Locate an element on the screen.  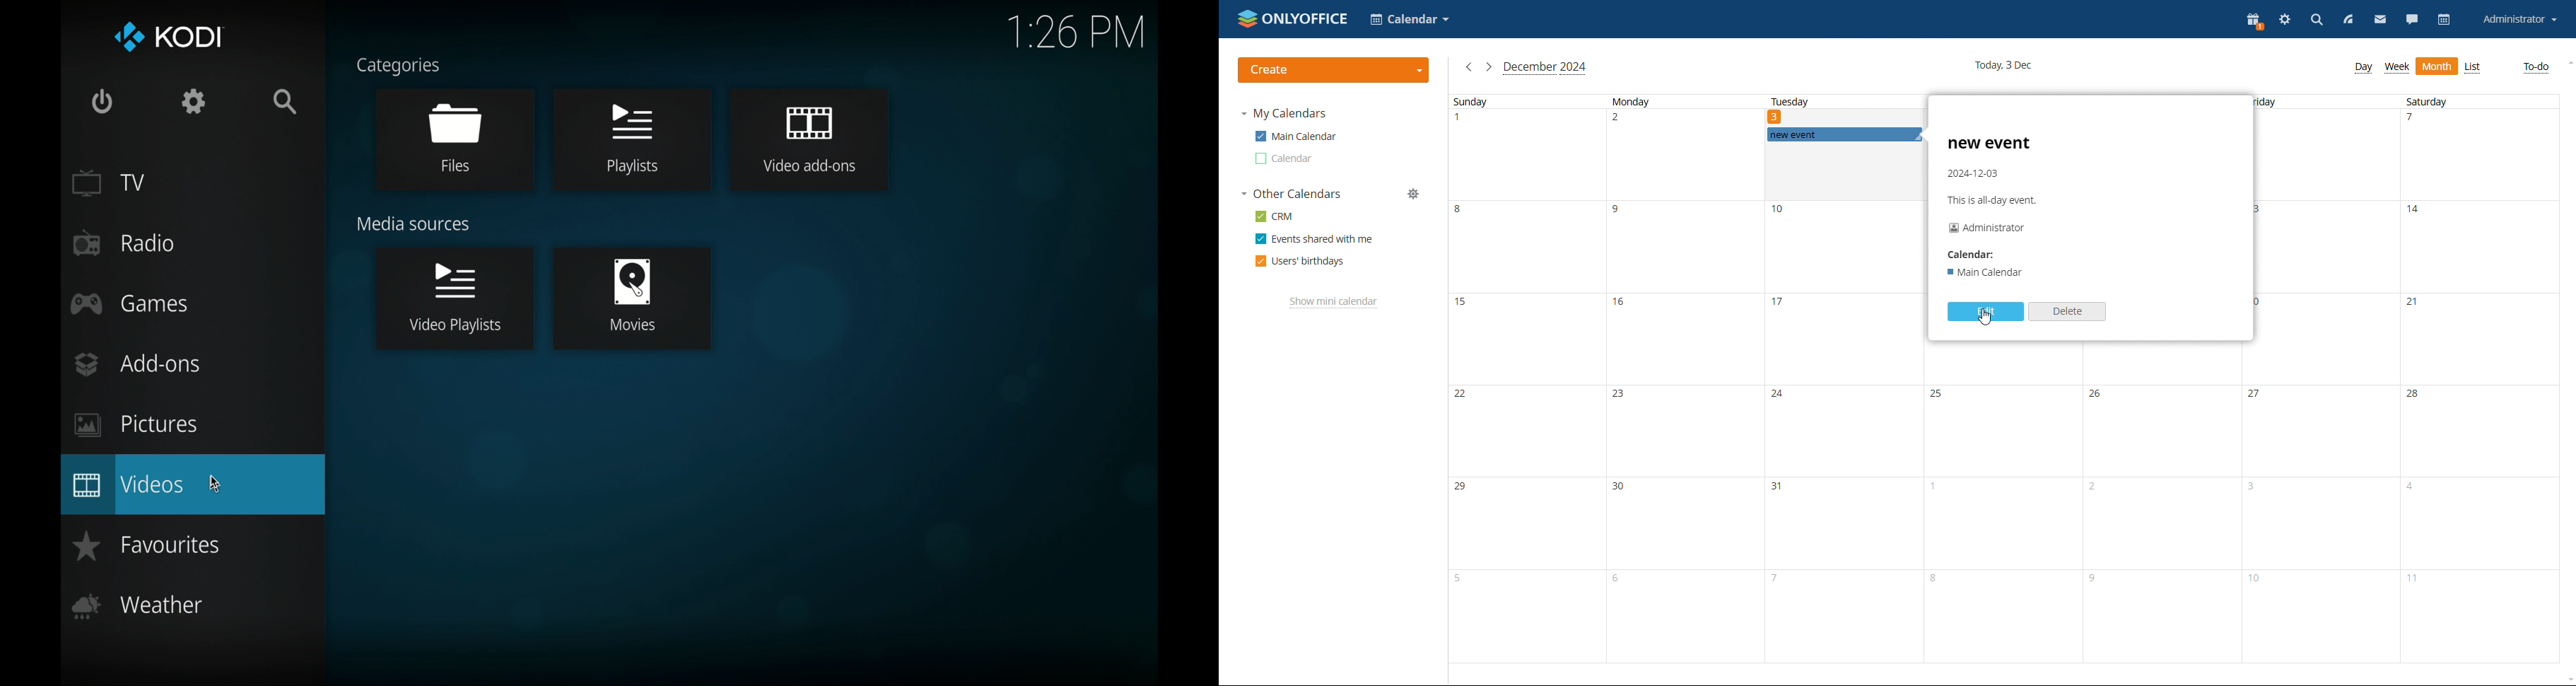
cursor is located at coordinates (216, 483).